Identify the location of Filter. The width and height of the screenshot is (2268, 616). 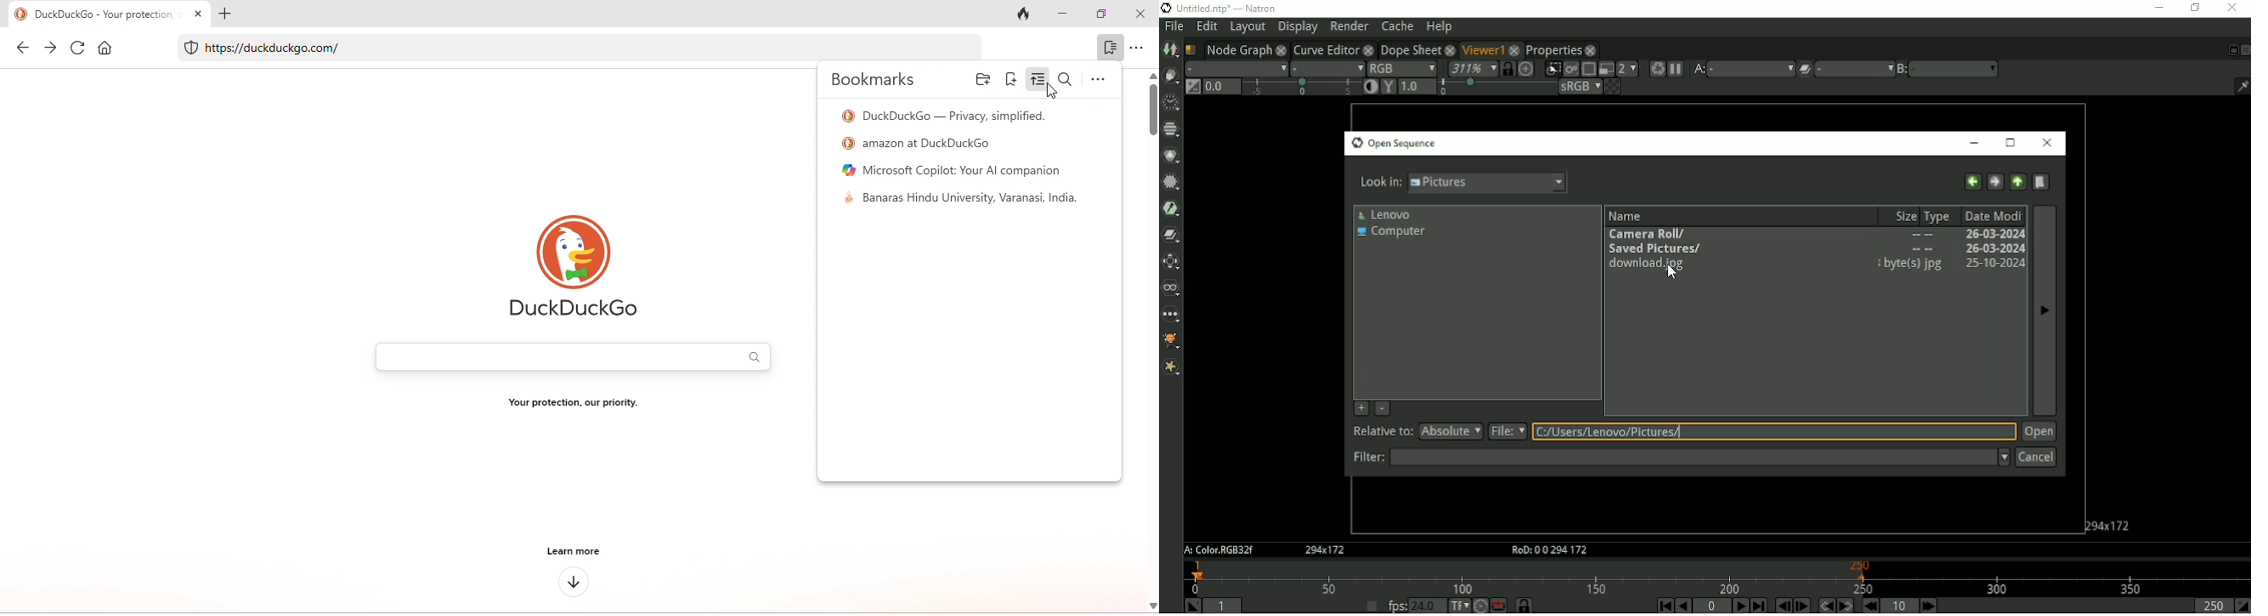
(1700, 458).